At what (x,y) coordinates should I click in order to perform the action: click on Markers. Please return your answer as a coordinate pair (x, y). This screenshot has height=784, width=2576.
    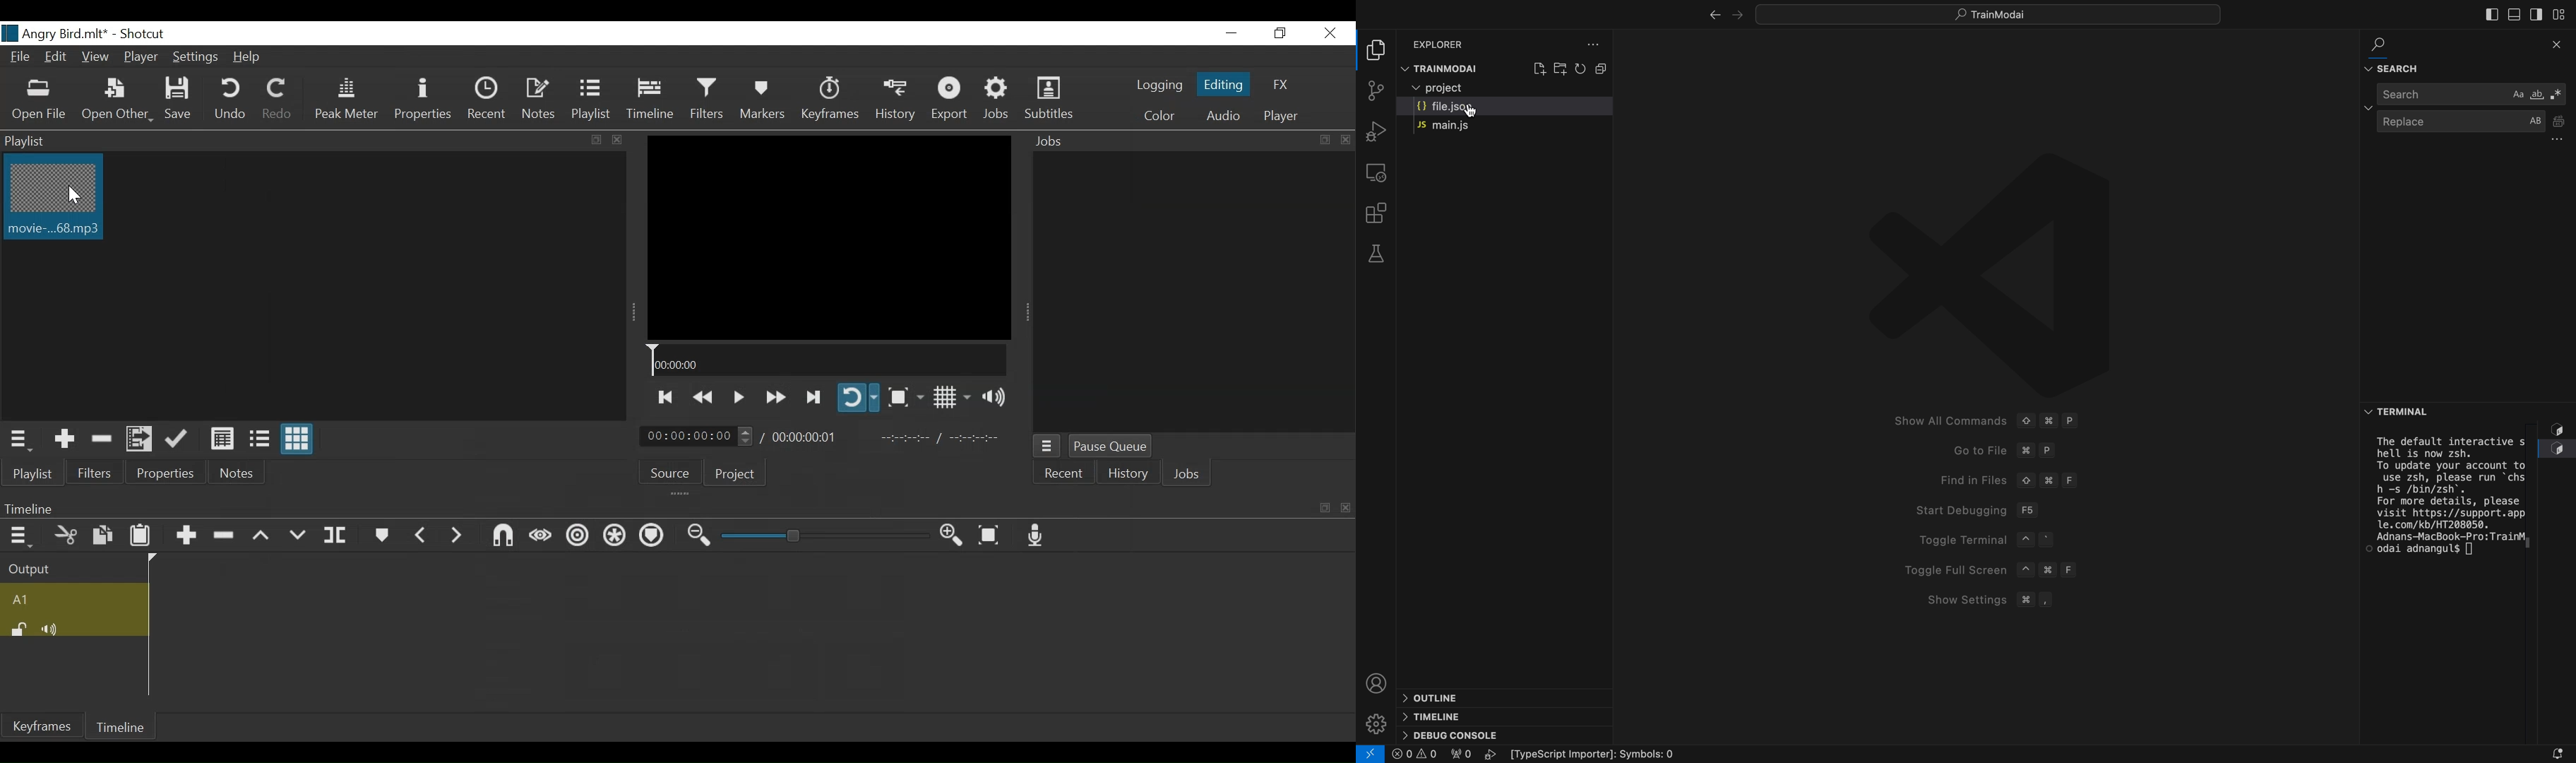
    Looking at the image, I should click on (762, 98).